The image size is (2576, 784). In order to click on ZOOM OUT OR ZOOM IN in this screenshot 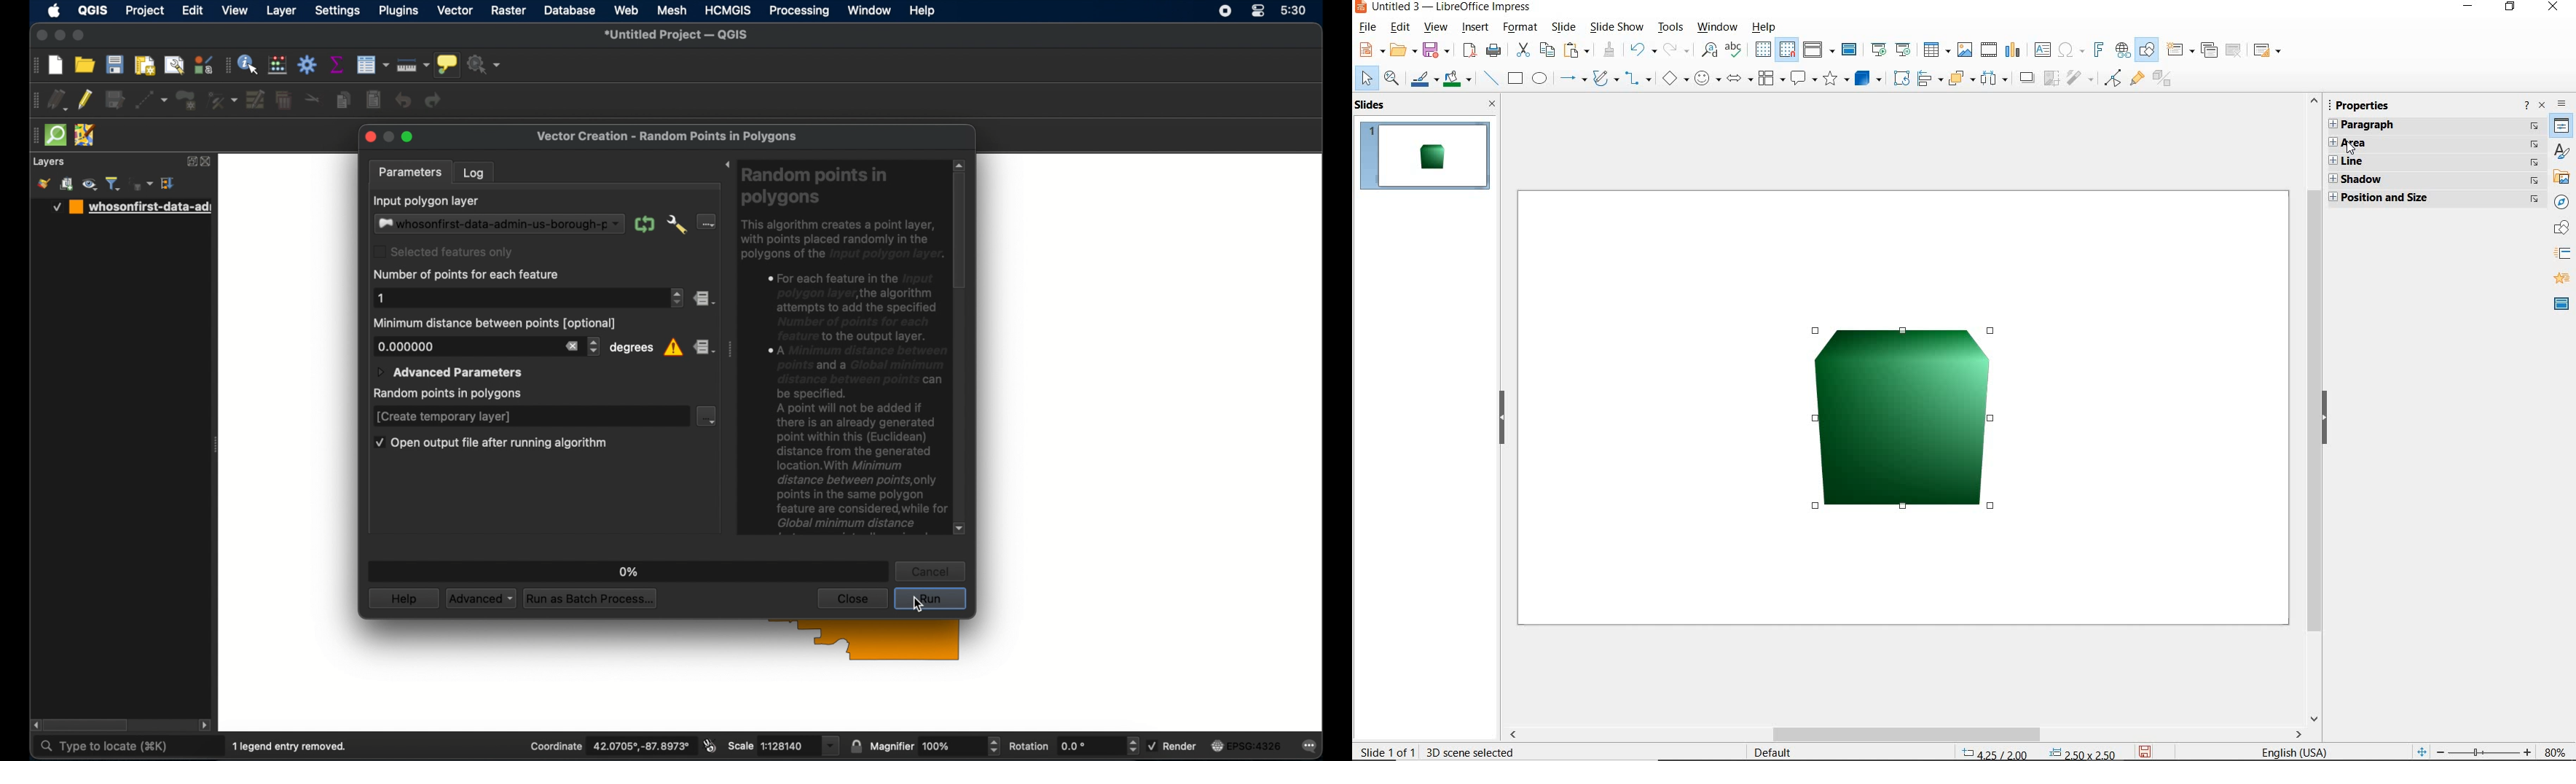, I will do `click(2471, 751)`.